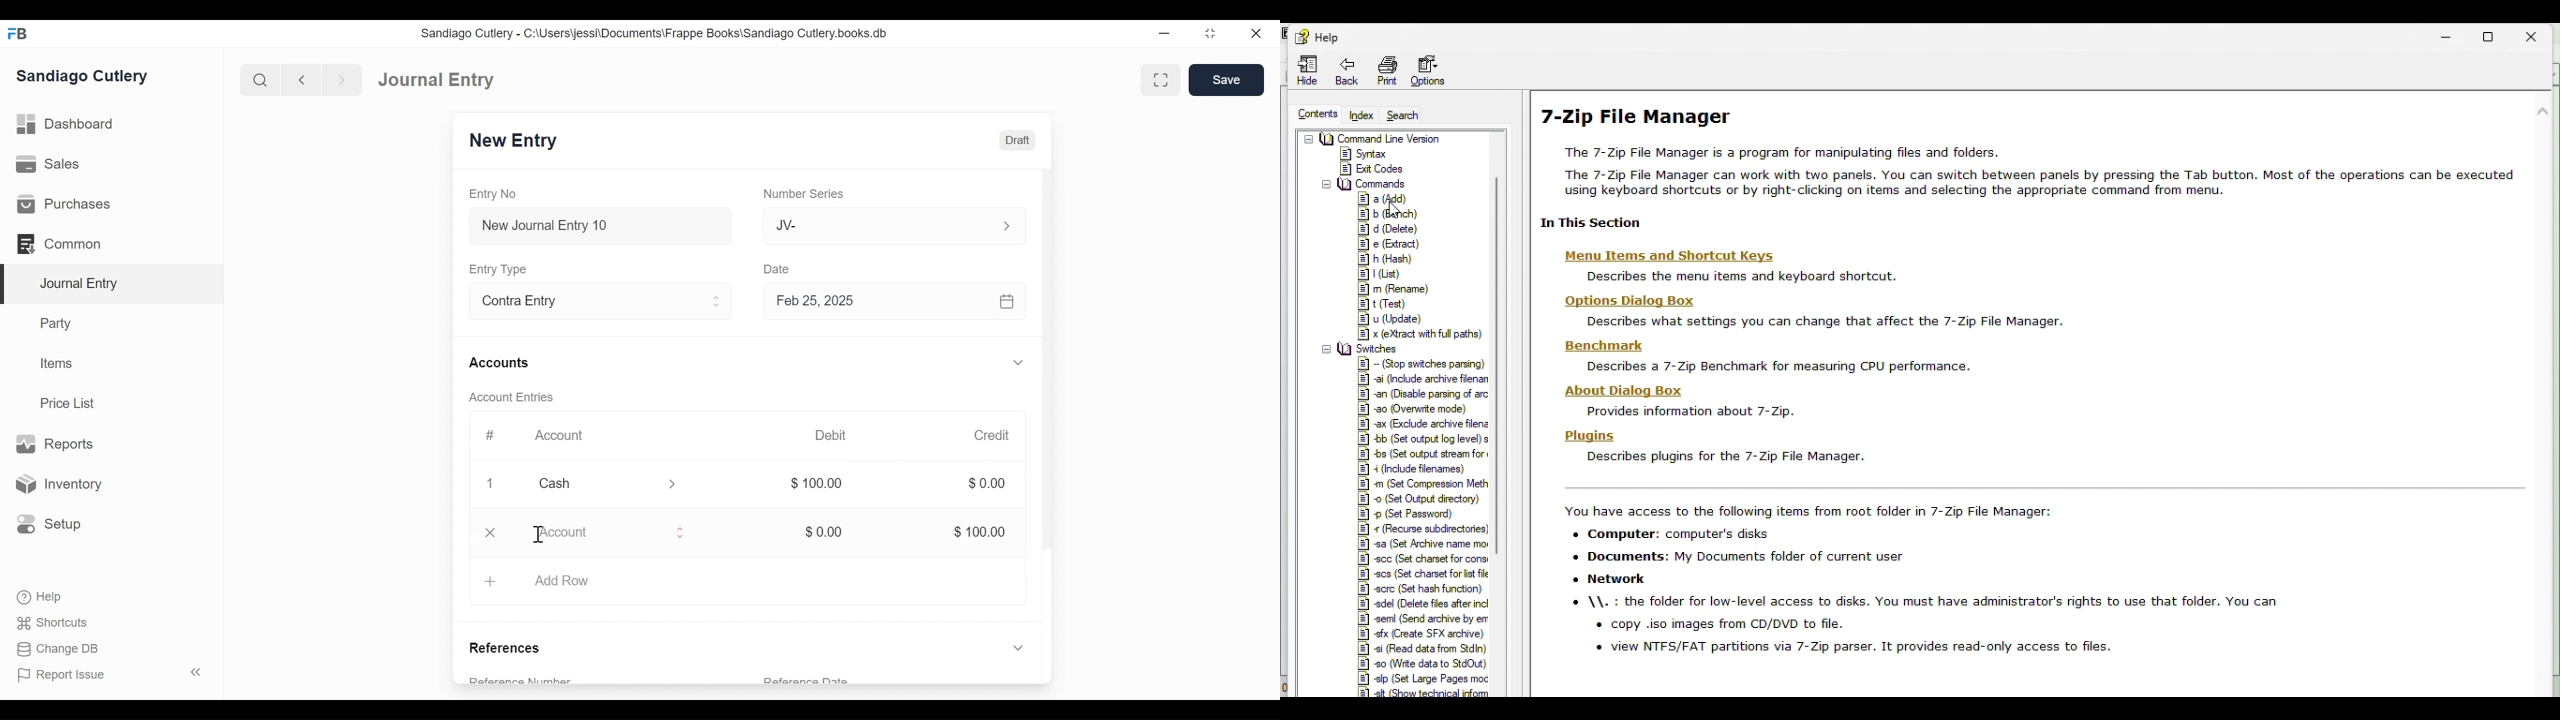 This screenshot has height=728, width=2576. What do you see at coordinates (1006, 225) in the screenshot?
I see `Expand` at bounding box center [1006, 225].